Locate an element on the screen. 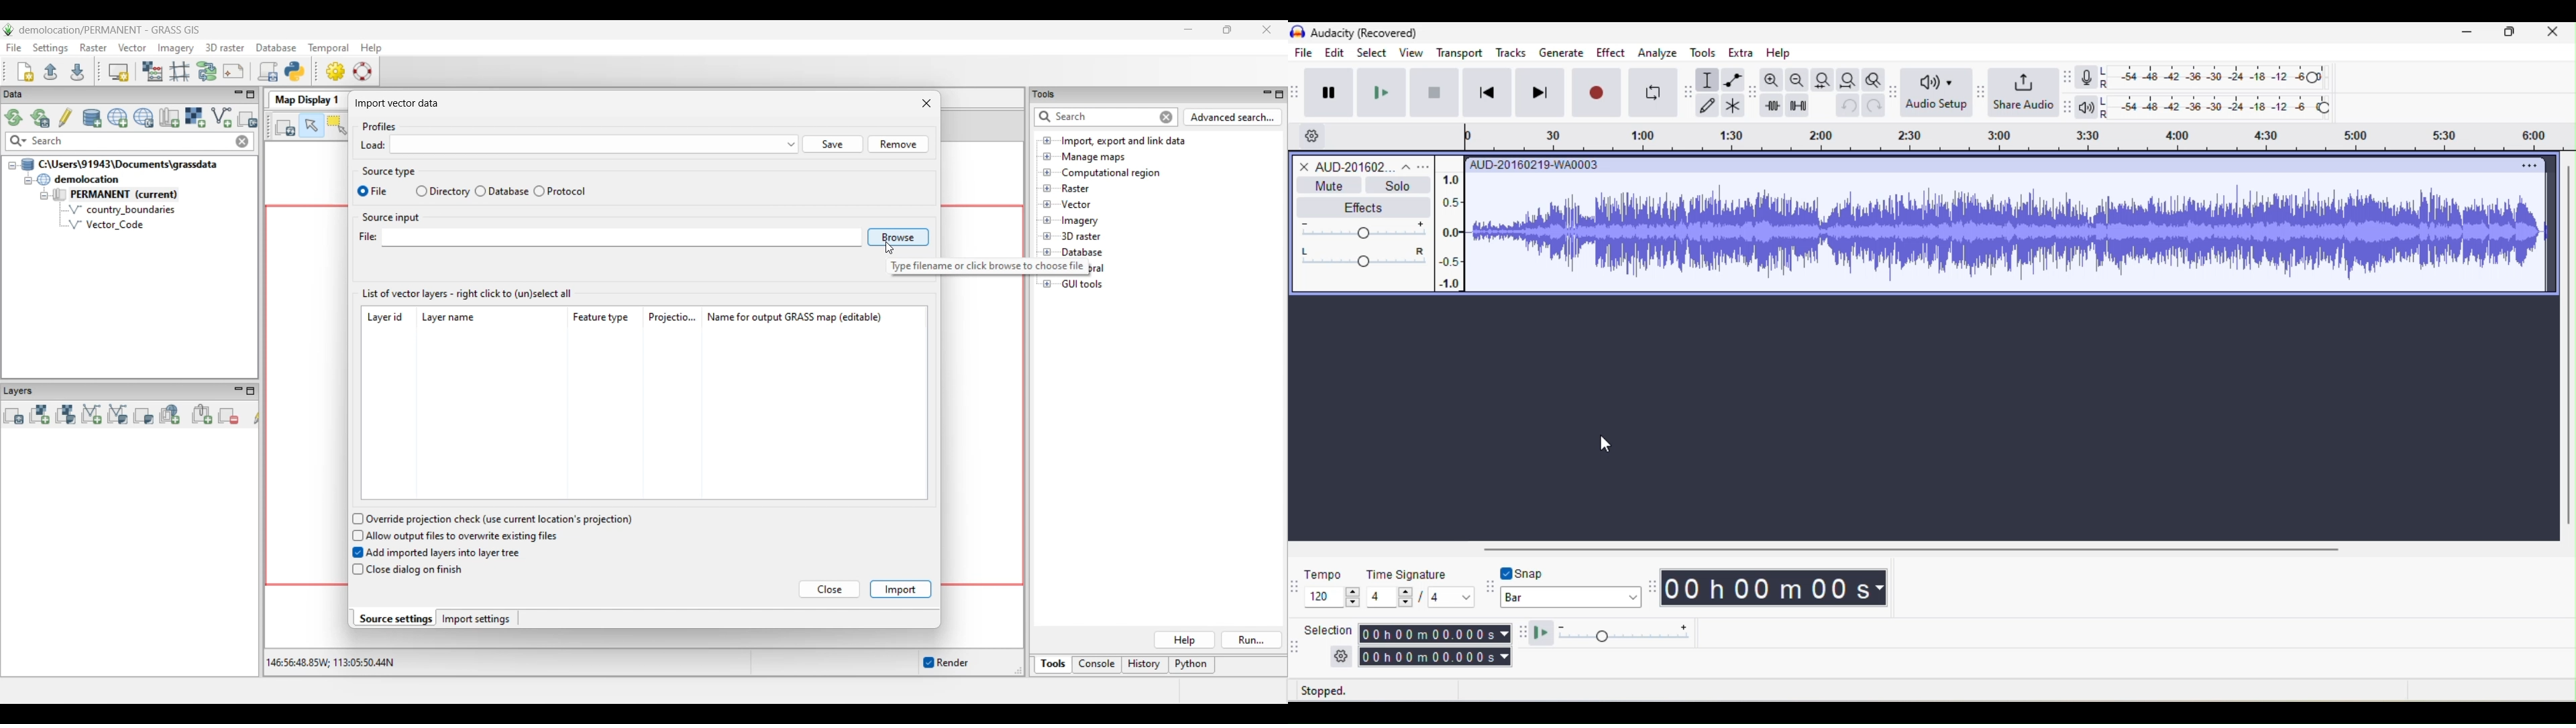  cursor is located at coordinates (1599, 444).